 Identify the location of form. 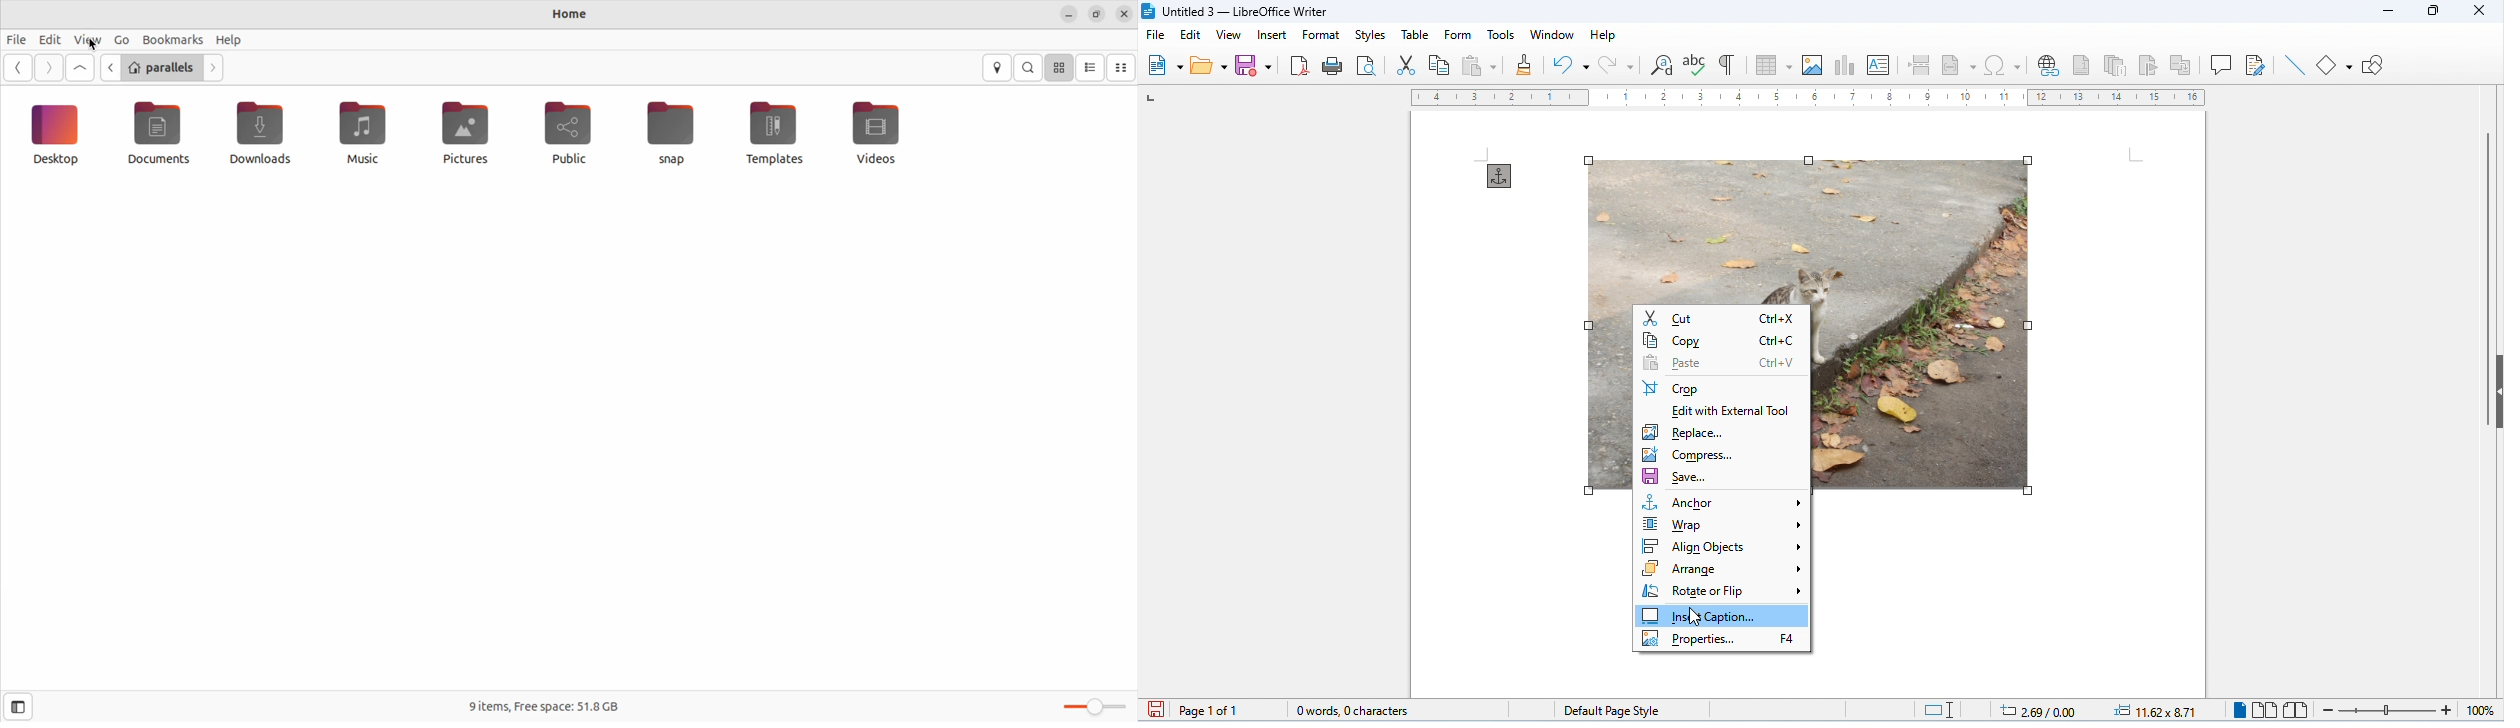
(1459, 34).